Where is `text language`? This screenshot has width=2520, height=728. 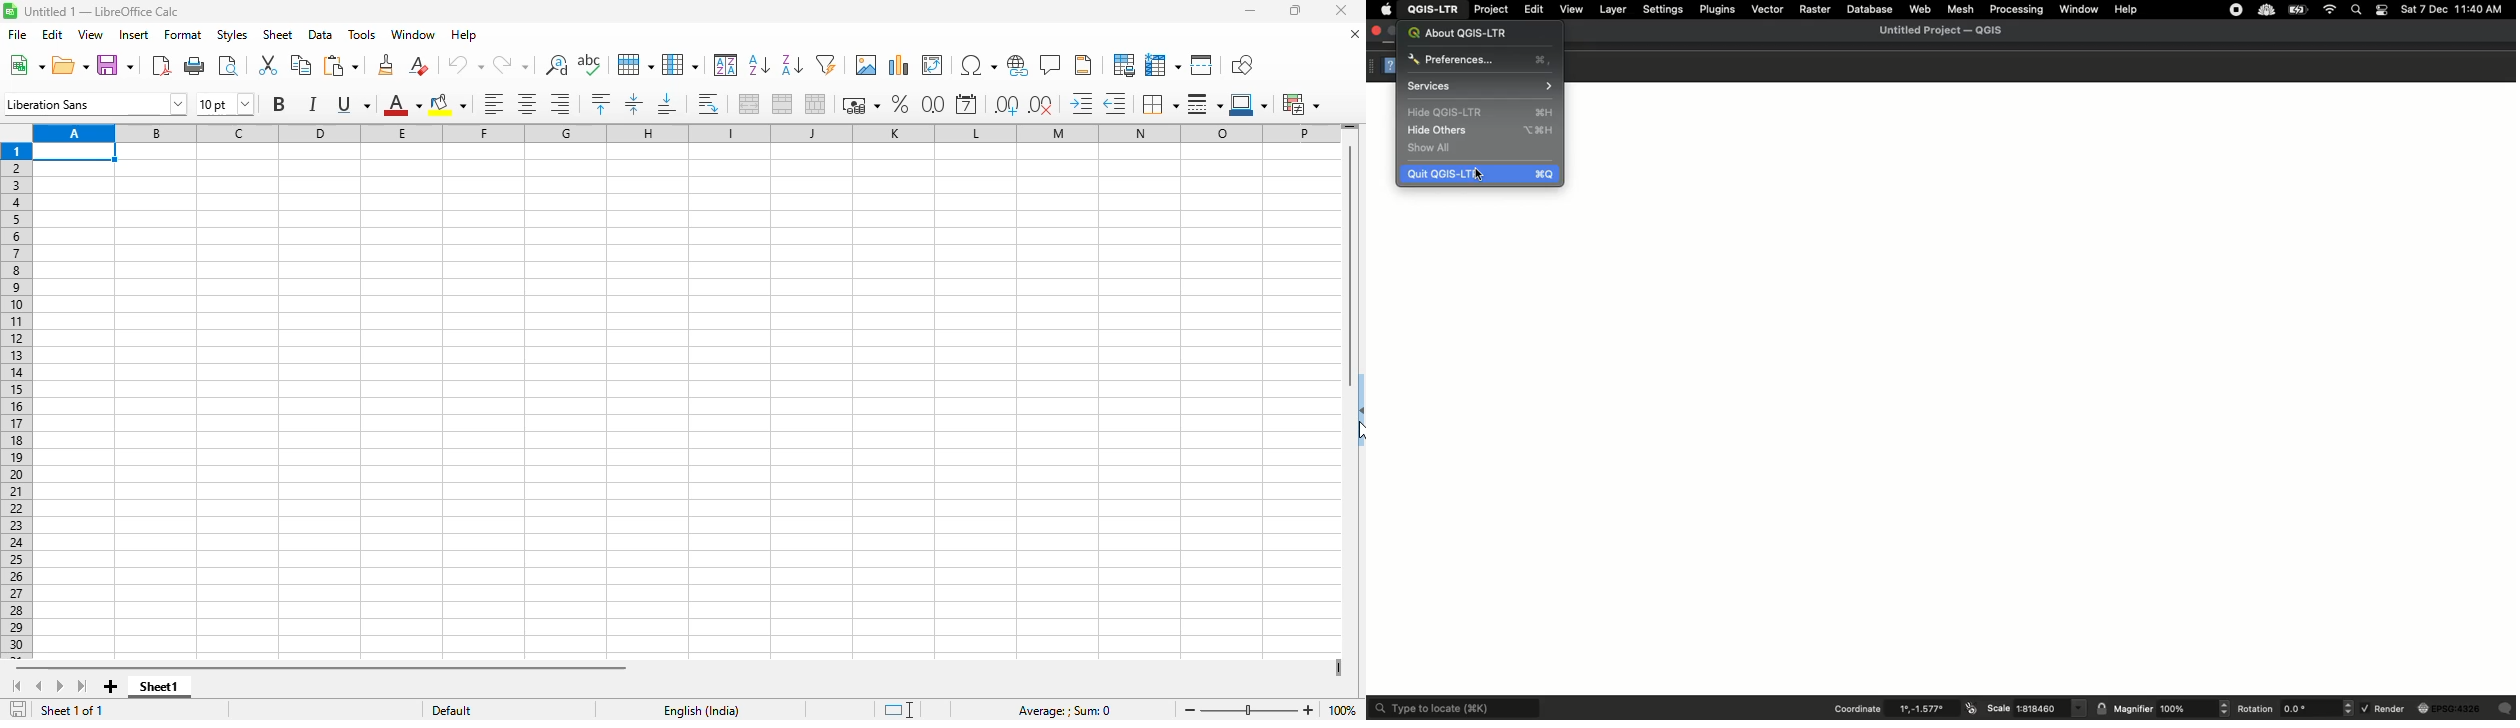
text language is located at coordinates (700, 711).